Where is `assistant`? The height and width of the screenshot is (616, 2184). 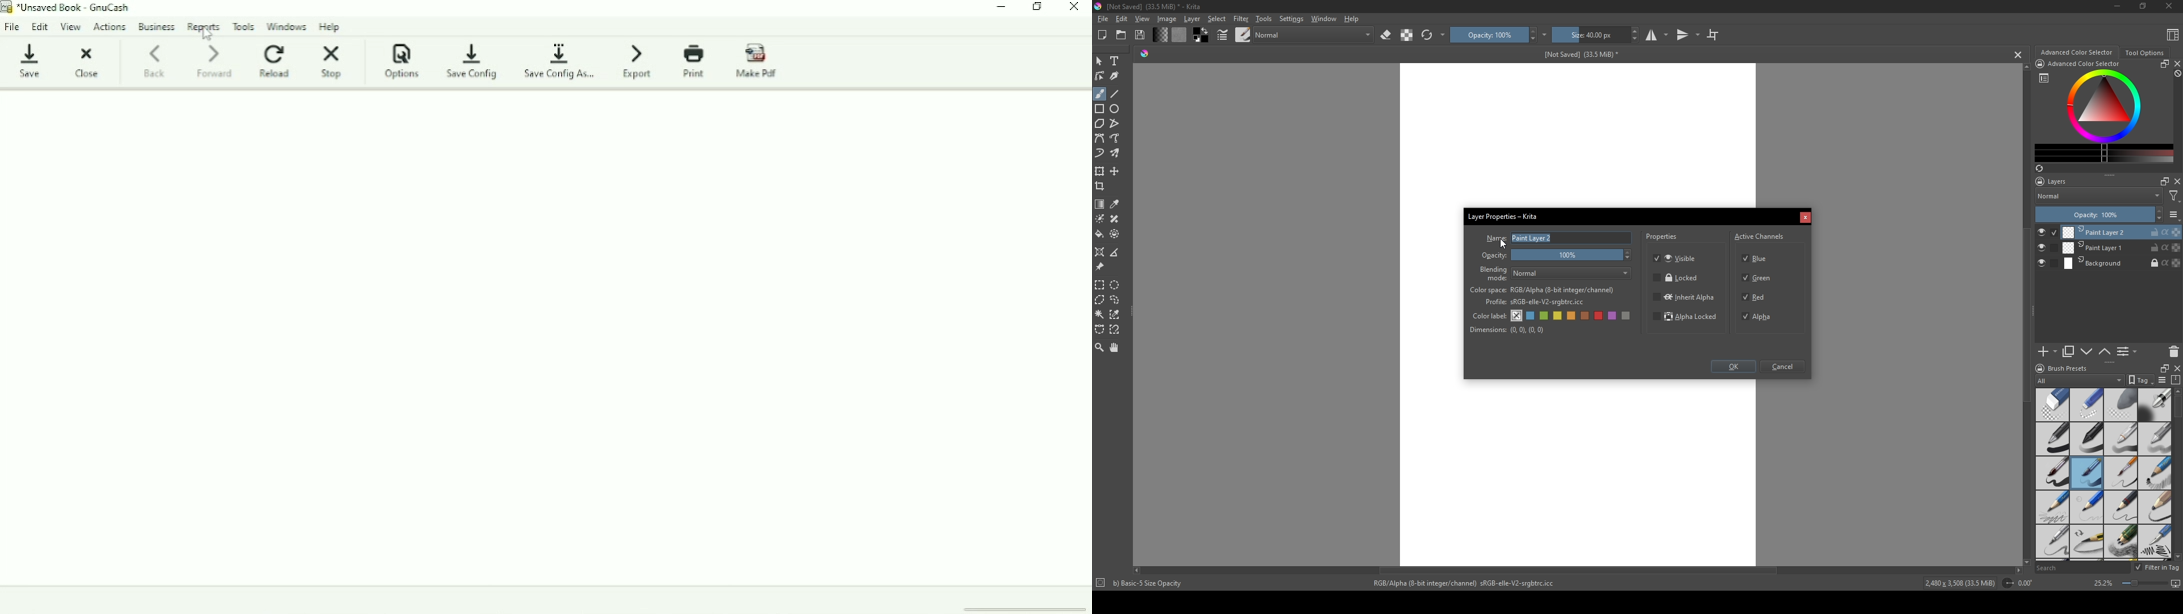 assistant is located at coordinates (1100, 251).